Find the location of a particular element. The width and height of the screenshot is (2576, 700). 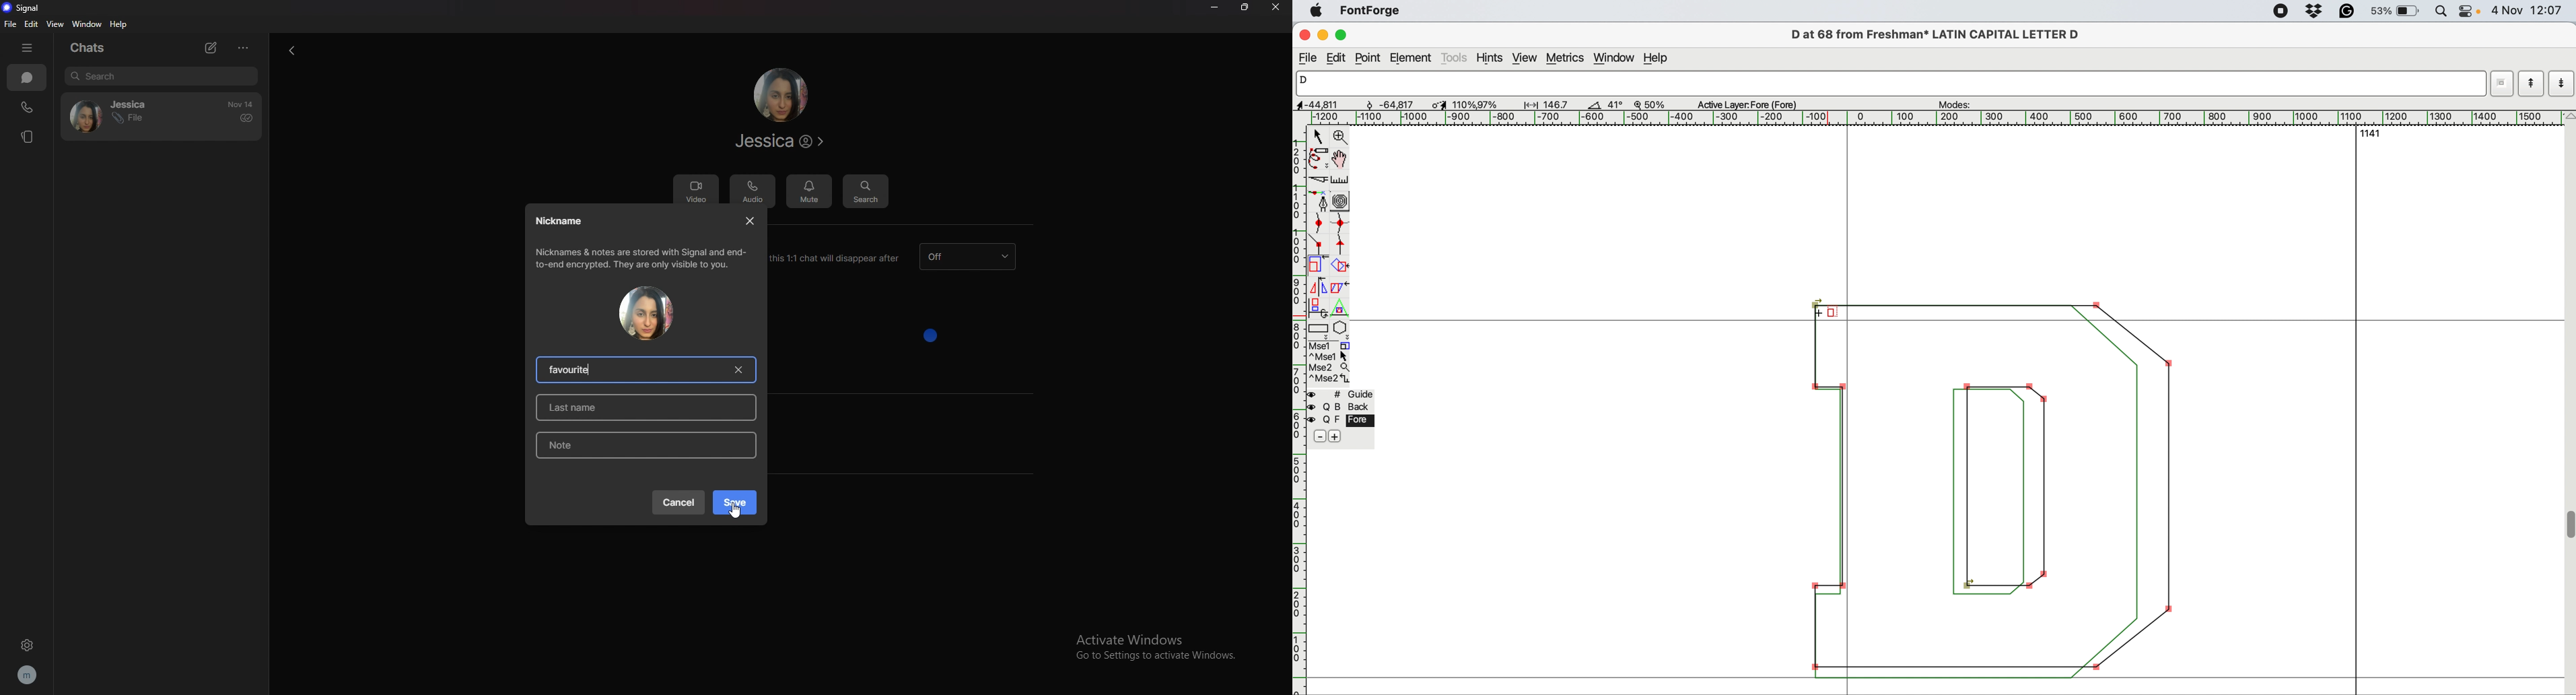

add point and drag is located at coordinates (1317, 201).